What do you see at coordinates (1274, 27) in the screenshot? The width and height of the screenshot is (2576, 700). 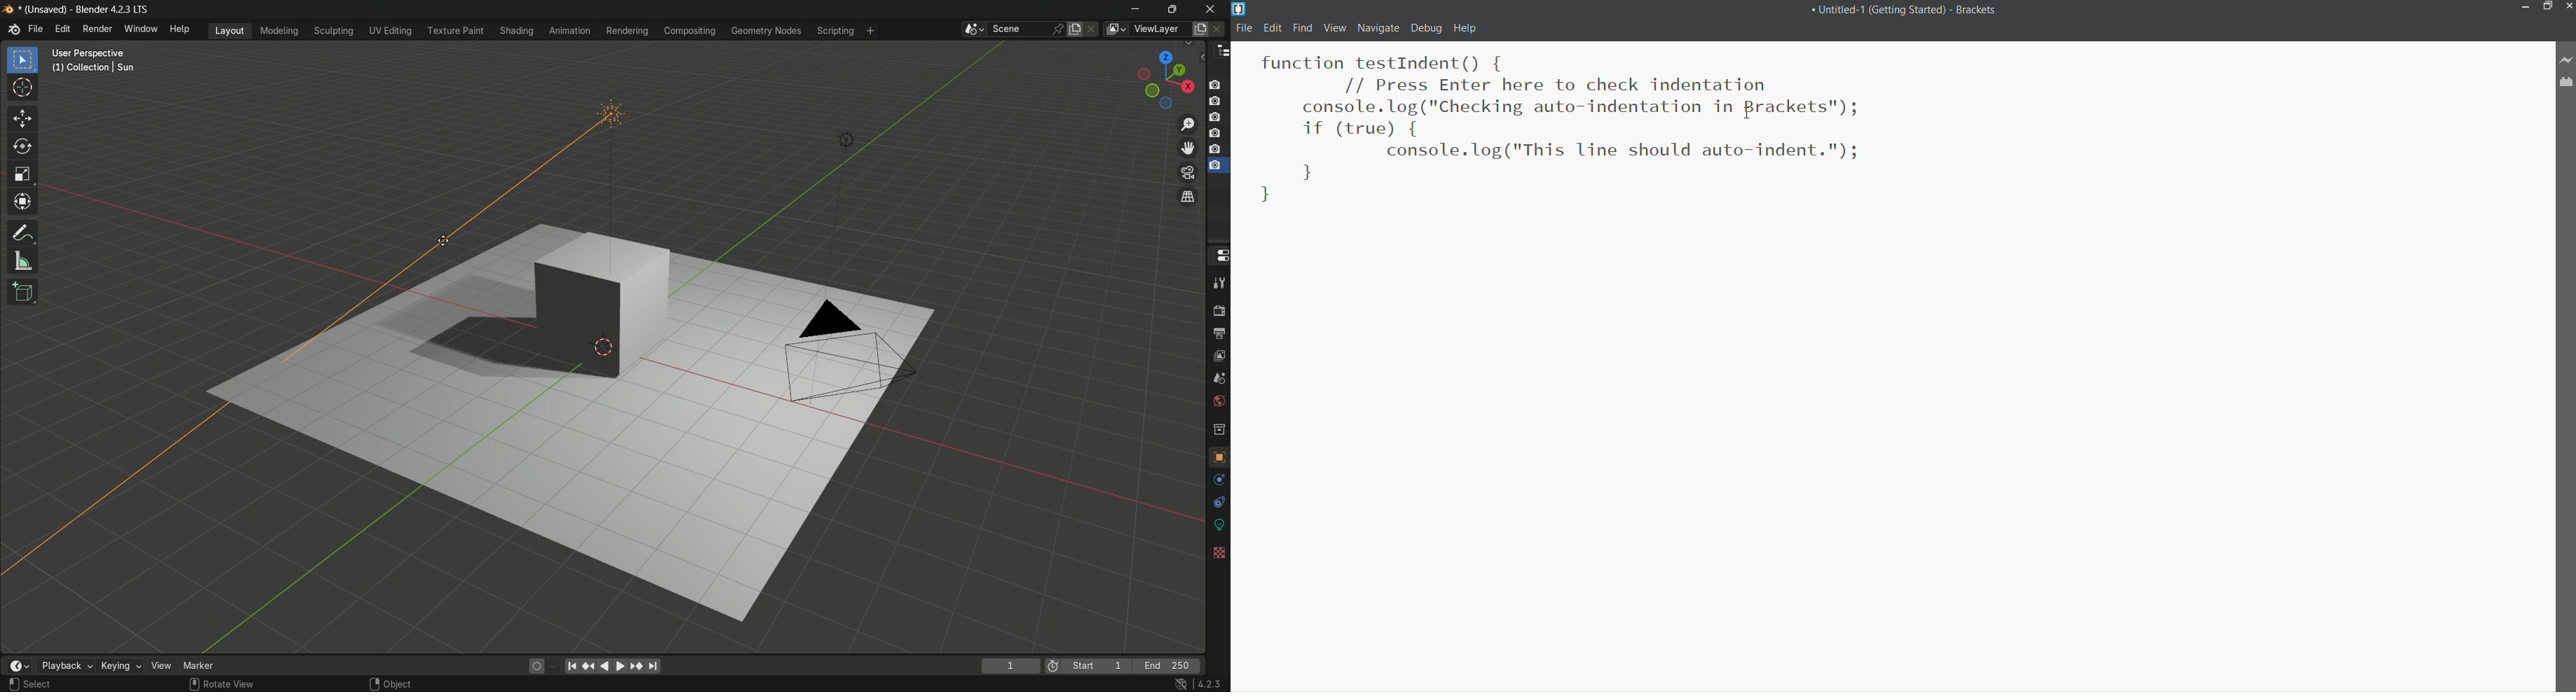 I see `Edit` at bounding box center [1274, 27].